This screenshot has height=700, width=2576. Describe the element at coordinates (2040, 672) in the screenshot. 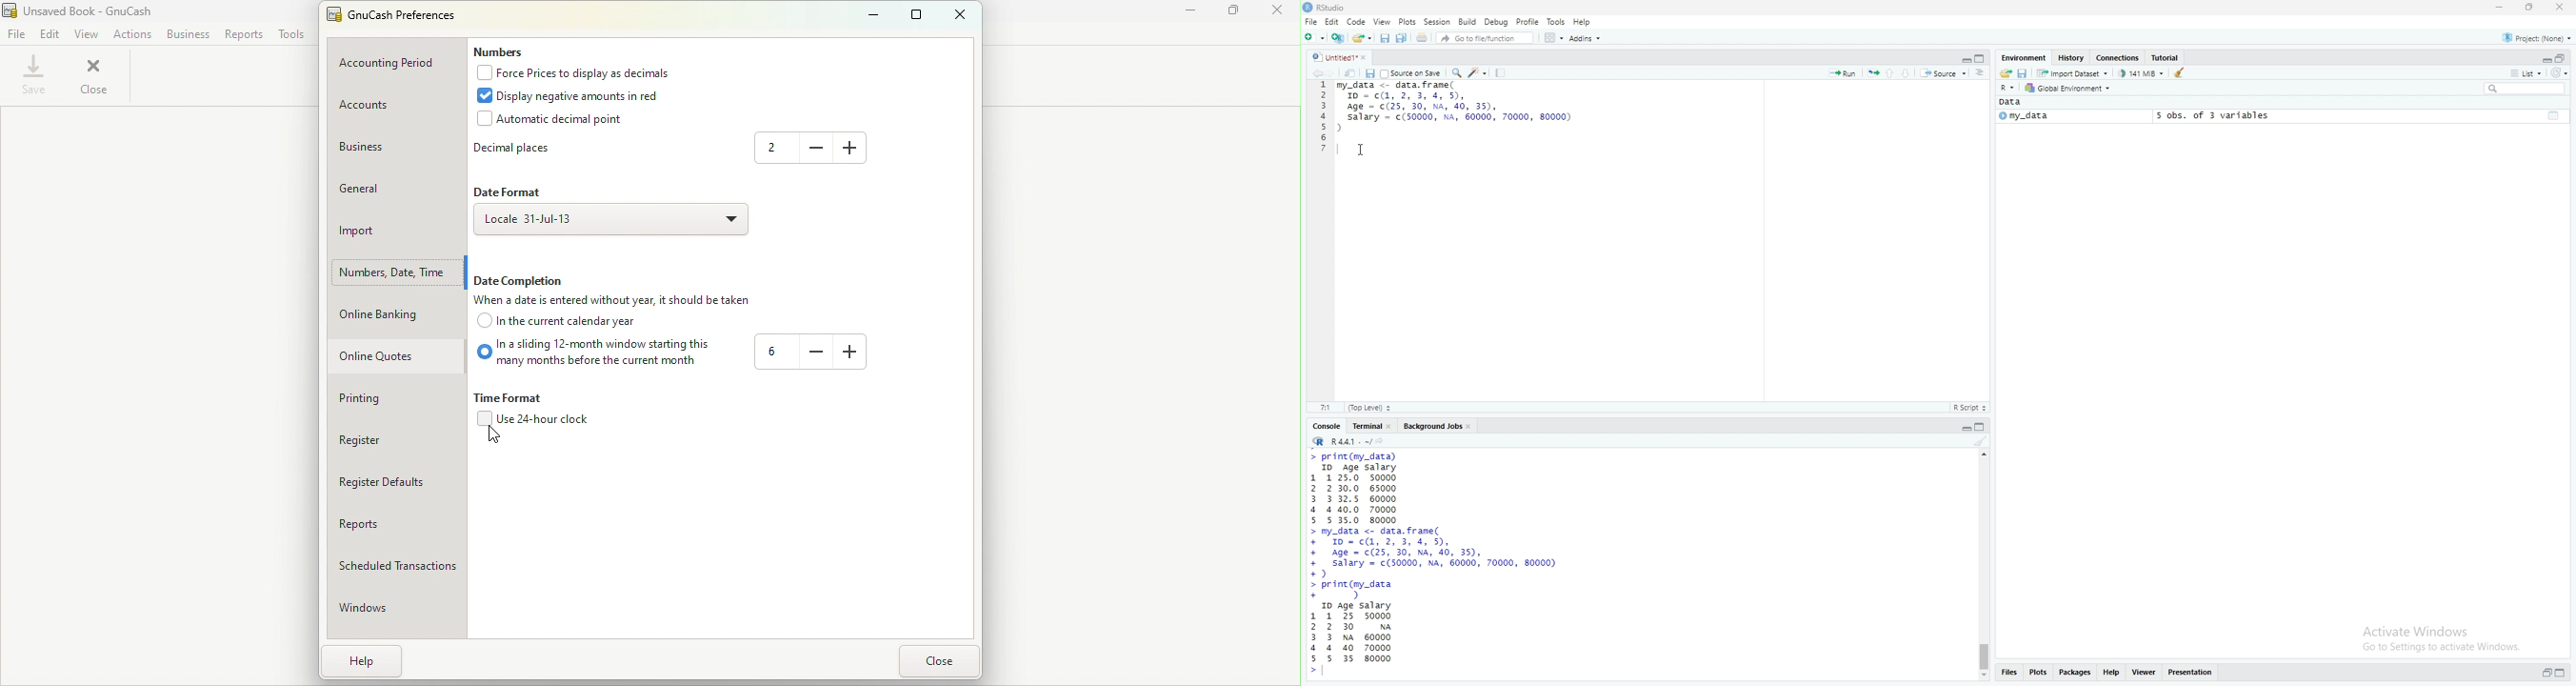

I see `plots` at that location.